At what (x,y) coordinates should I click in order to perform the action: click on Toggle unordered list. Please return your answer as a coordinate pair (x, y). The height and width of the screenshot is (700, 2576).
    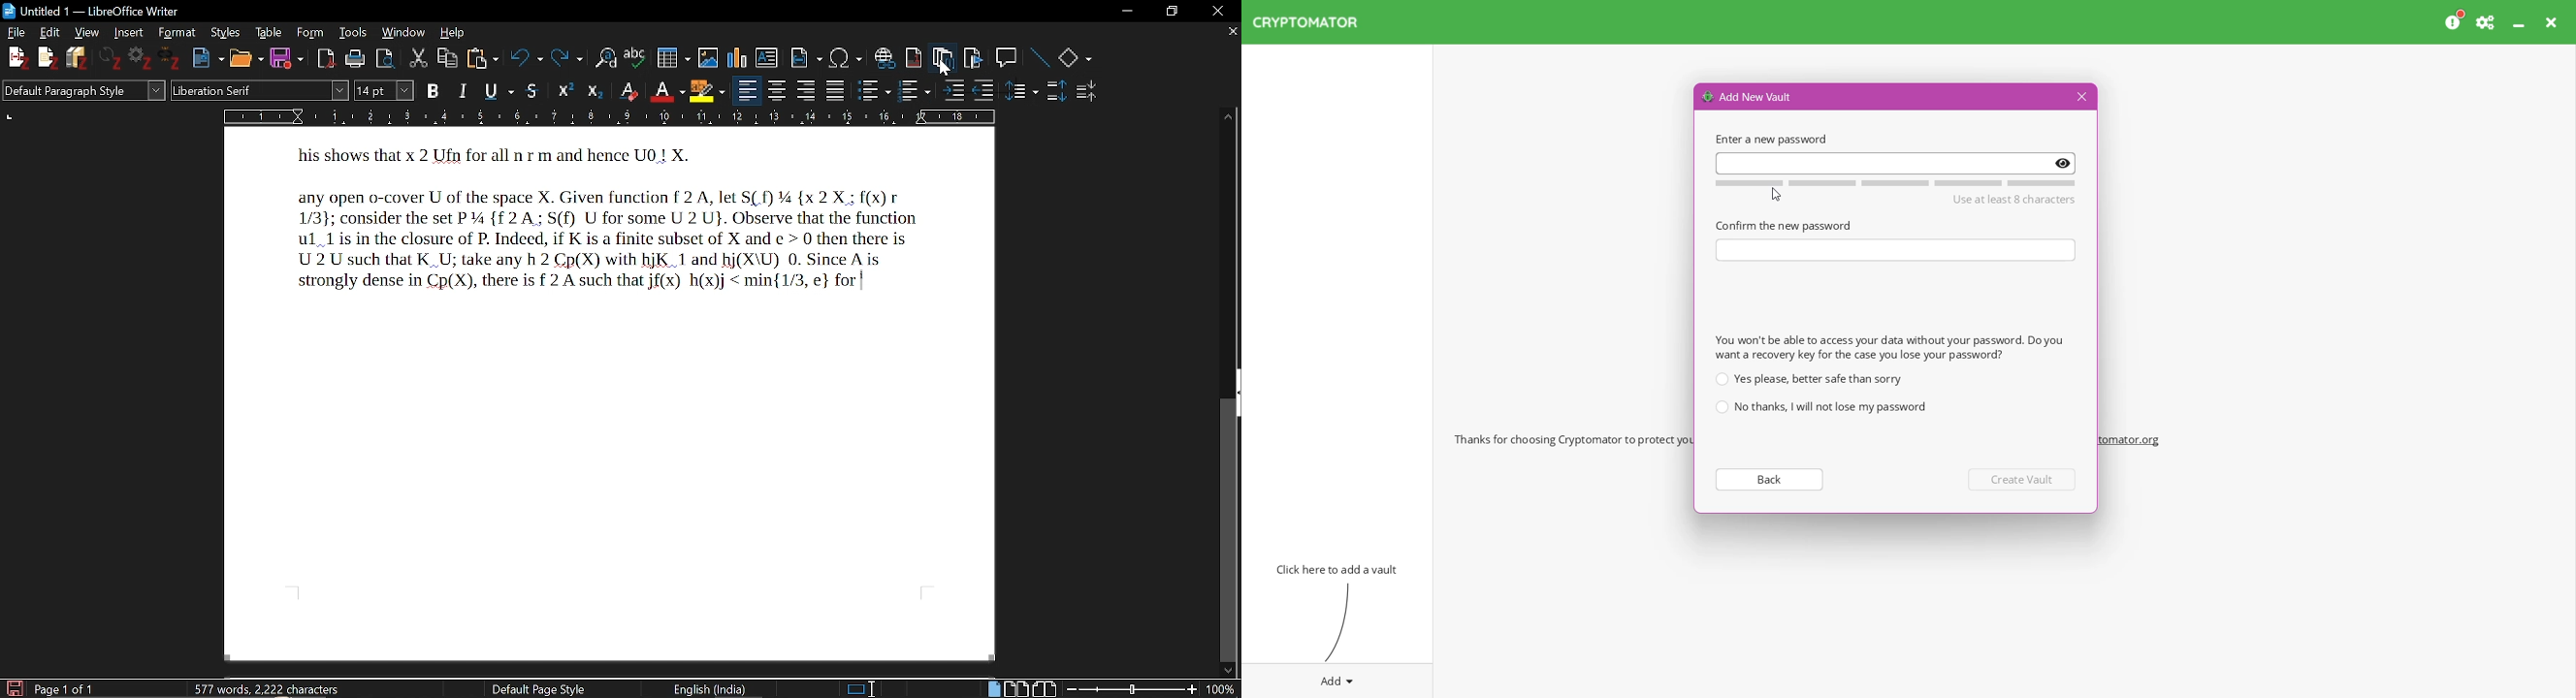
    Looking at the image, I should click on (914, 90).